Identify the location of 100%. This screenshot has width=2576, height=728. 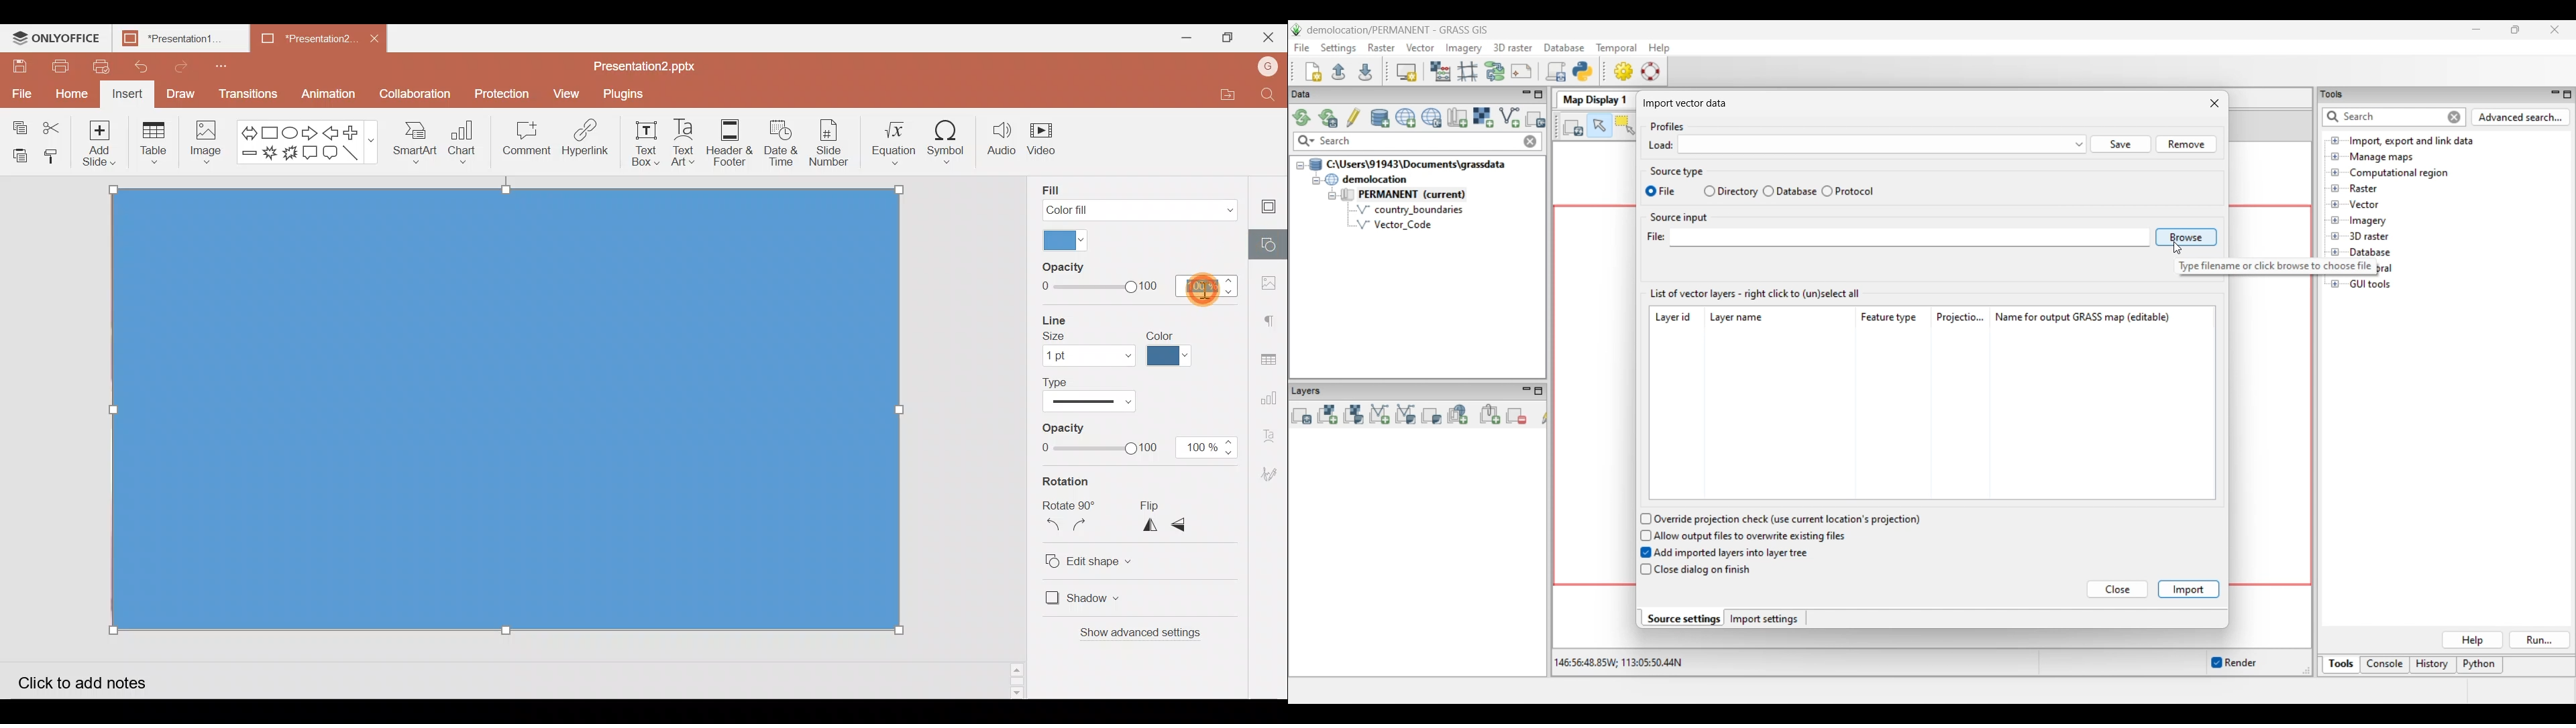
(1208, 449).